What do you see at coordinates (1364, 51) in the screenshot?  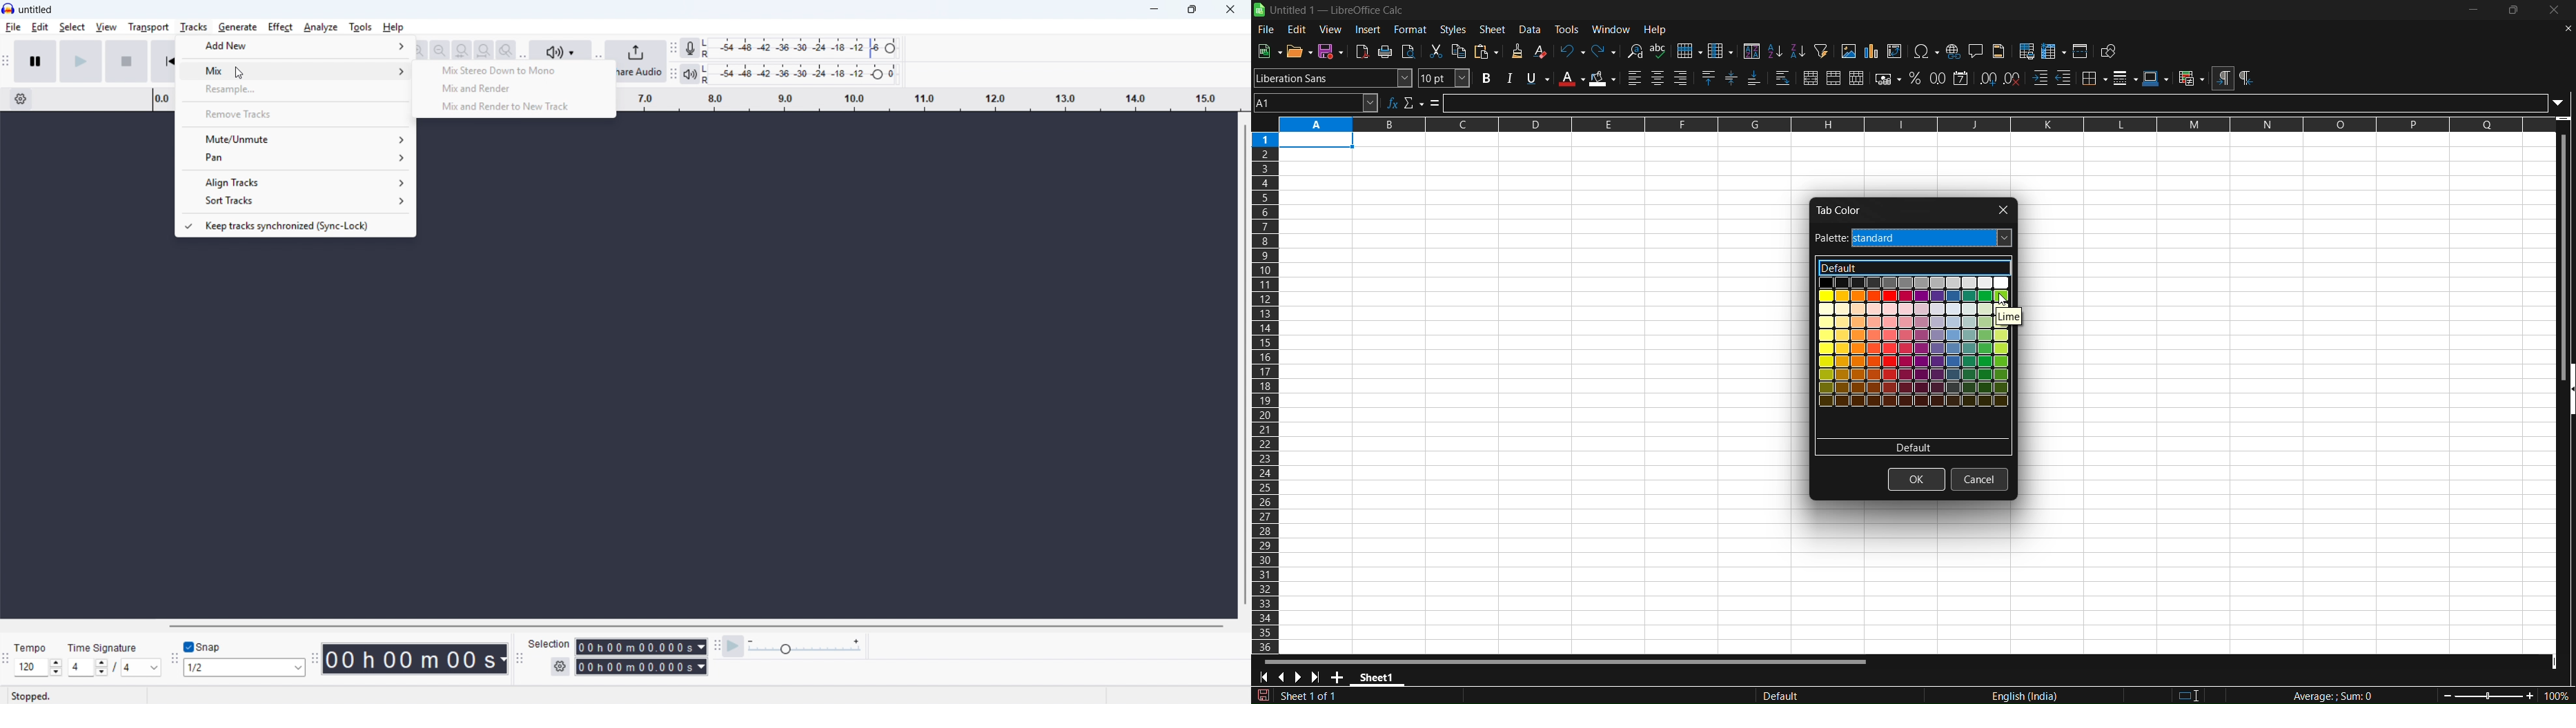 I see `export directly as pdf` at bounding box center [1364, 51].